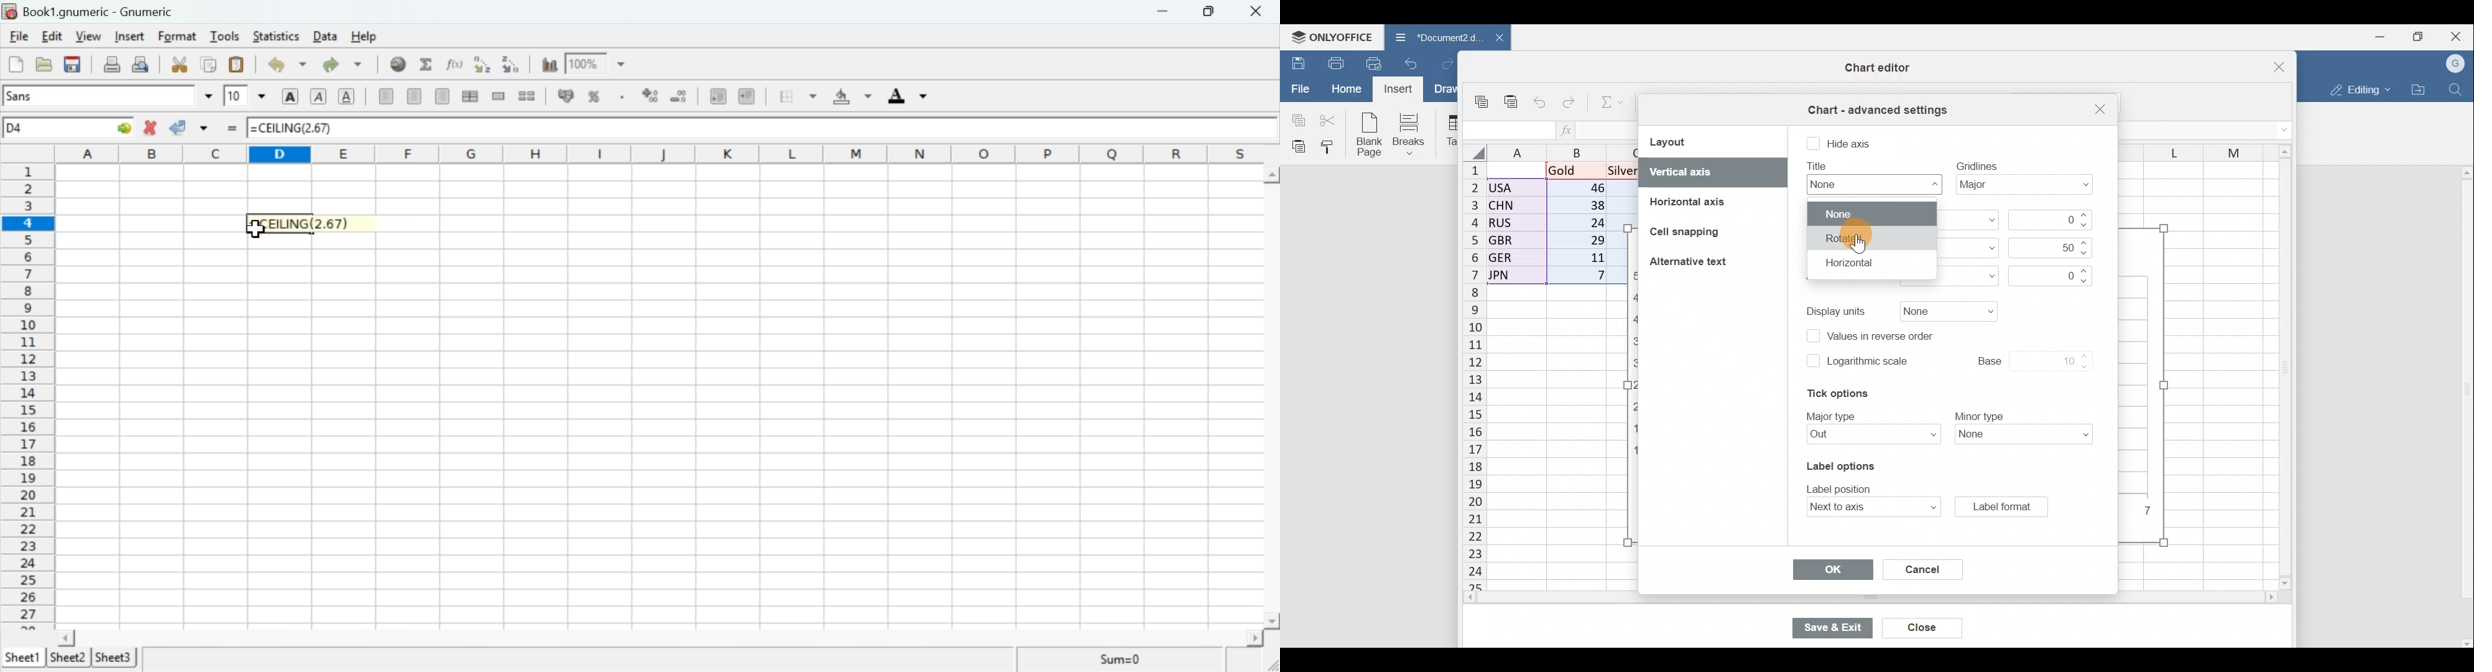 Image resolution: width=2492 pixels, height=672 pixels. I want to click on Display units, so click(1947, 309).